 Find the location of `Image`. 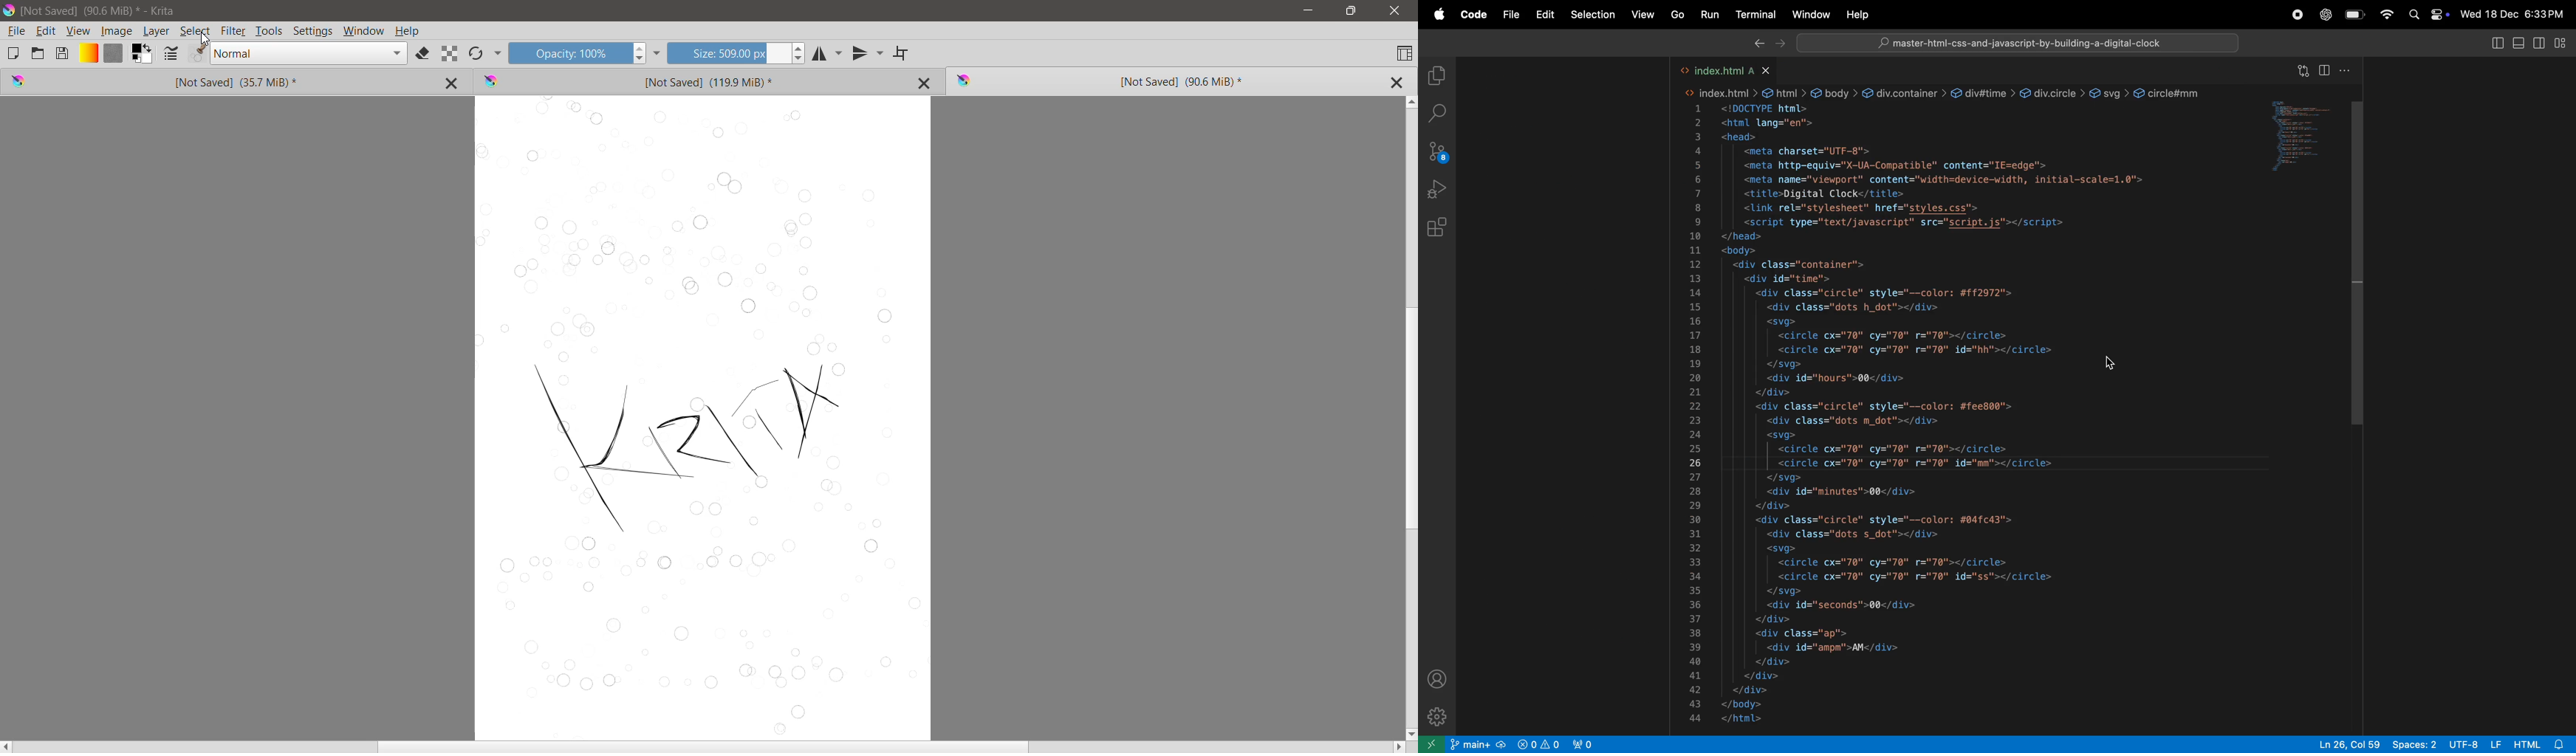

Image is located at coordinates (117, 32).